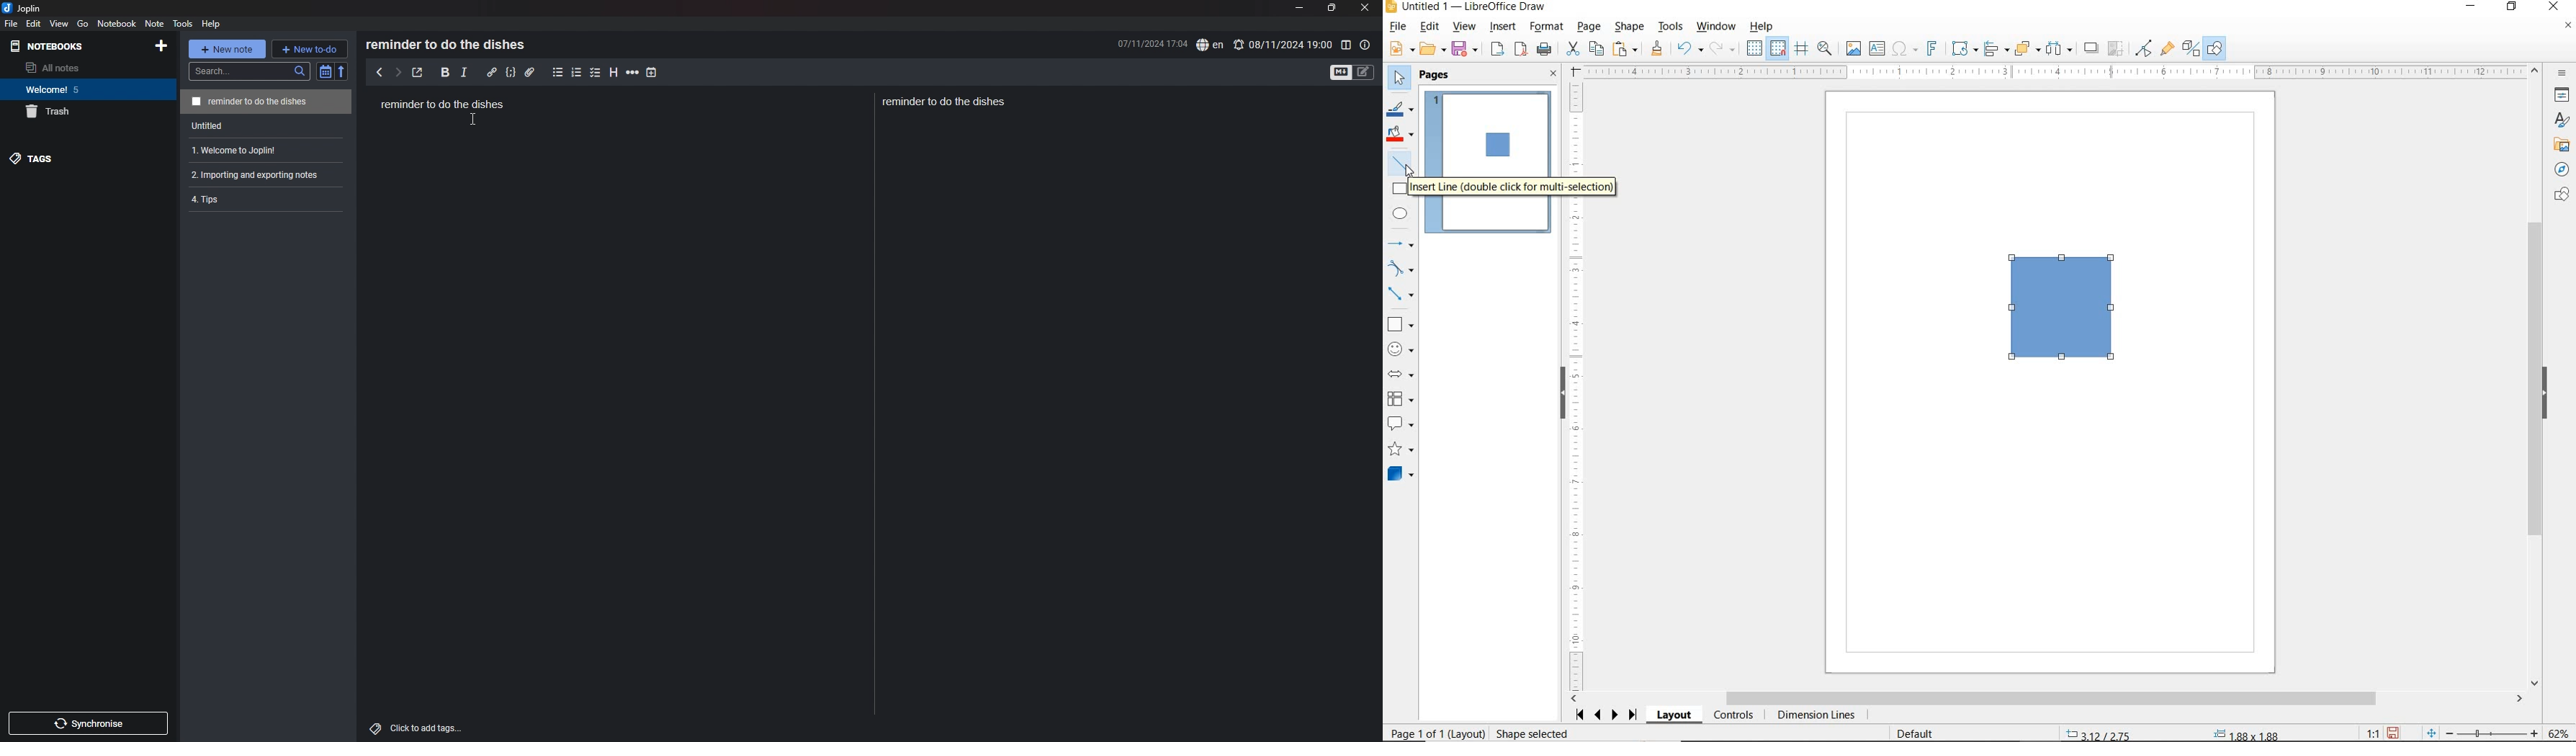 The height and width of the screenshot is (756, 2576). Describe the element at coordinates (1291, 45) in the screenshot. I see `alarm time` at that location.